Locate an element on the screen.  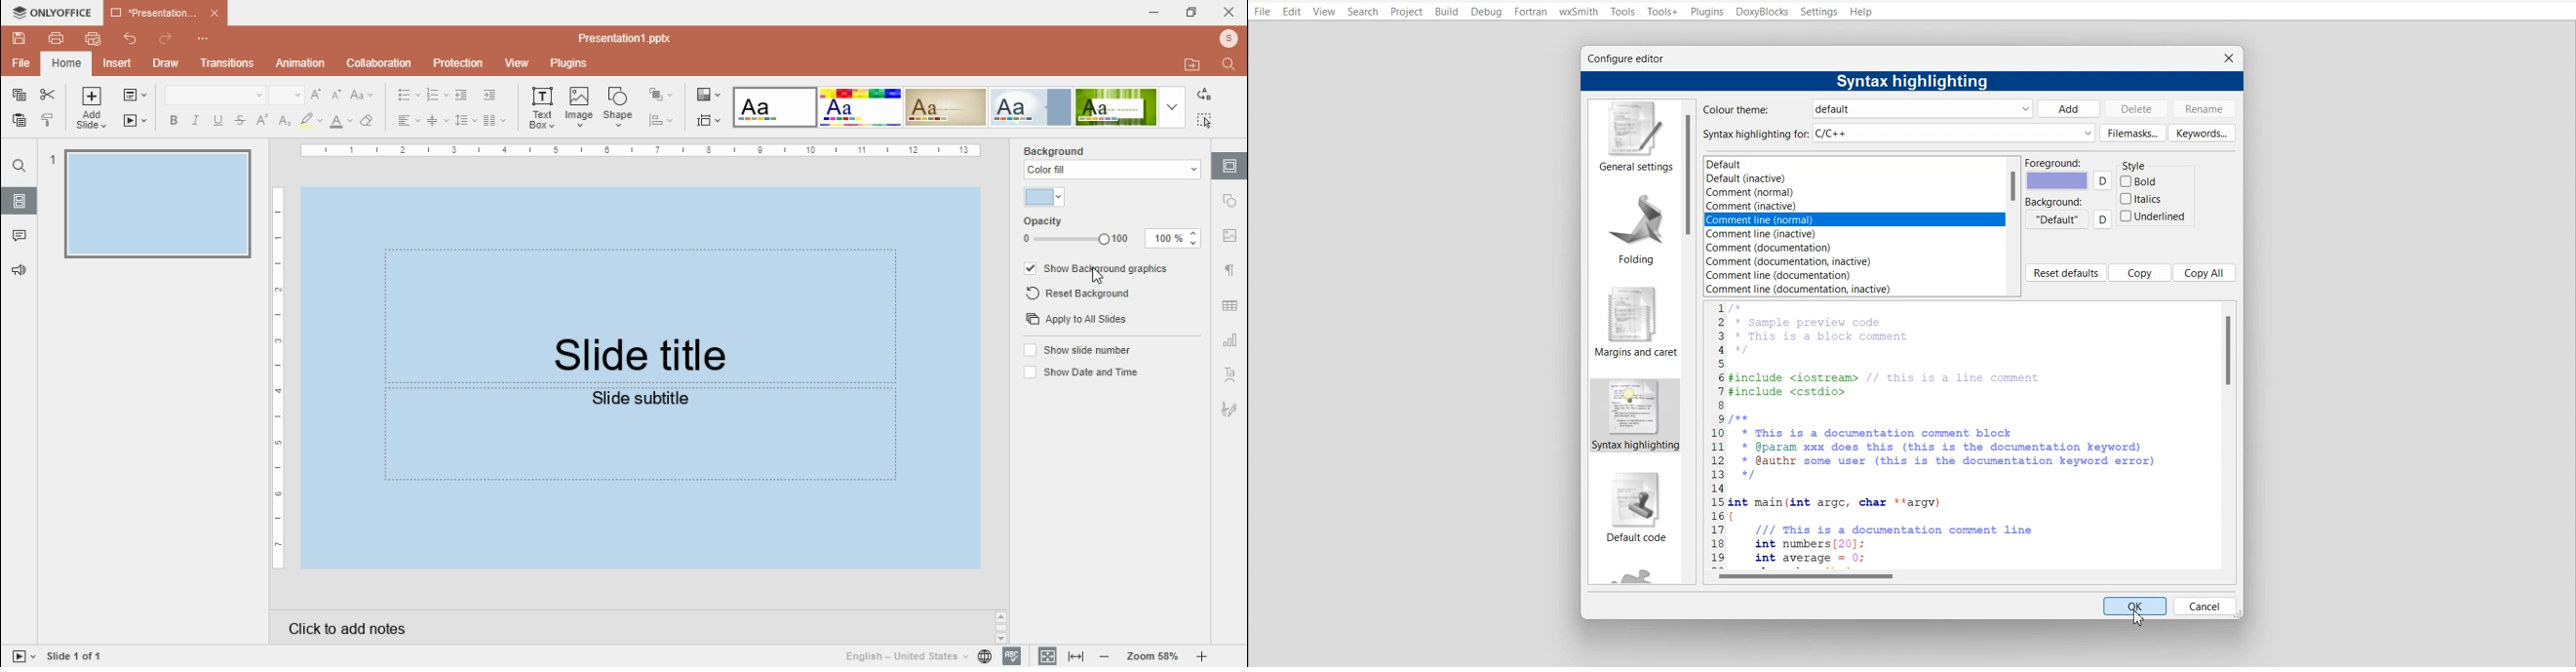
paste is located at coordinates (19, 120).